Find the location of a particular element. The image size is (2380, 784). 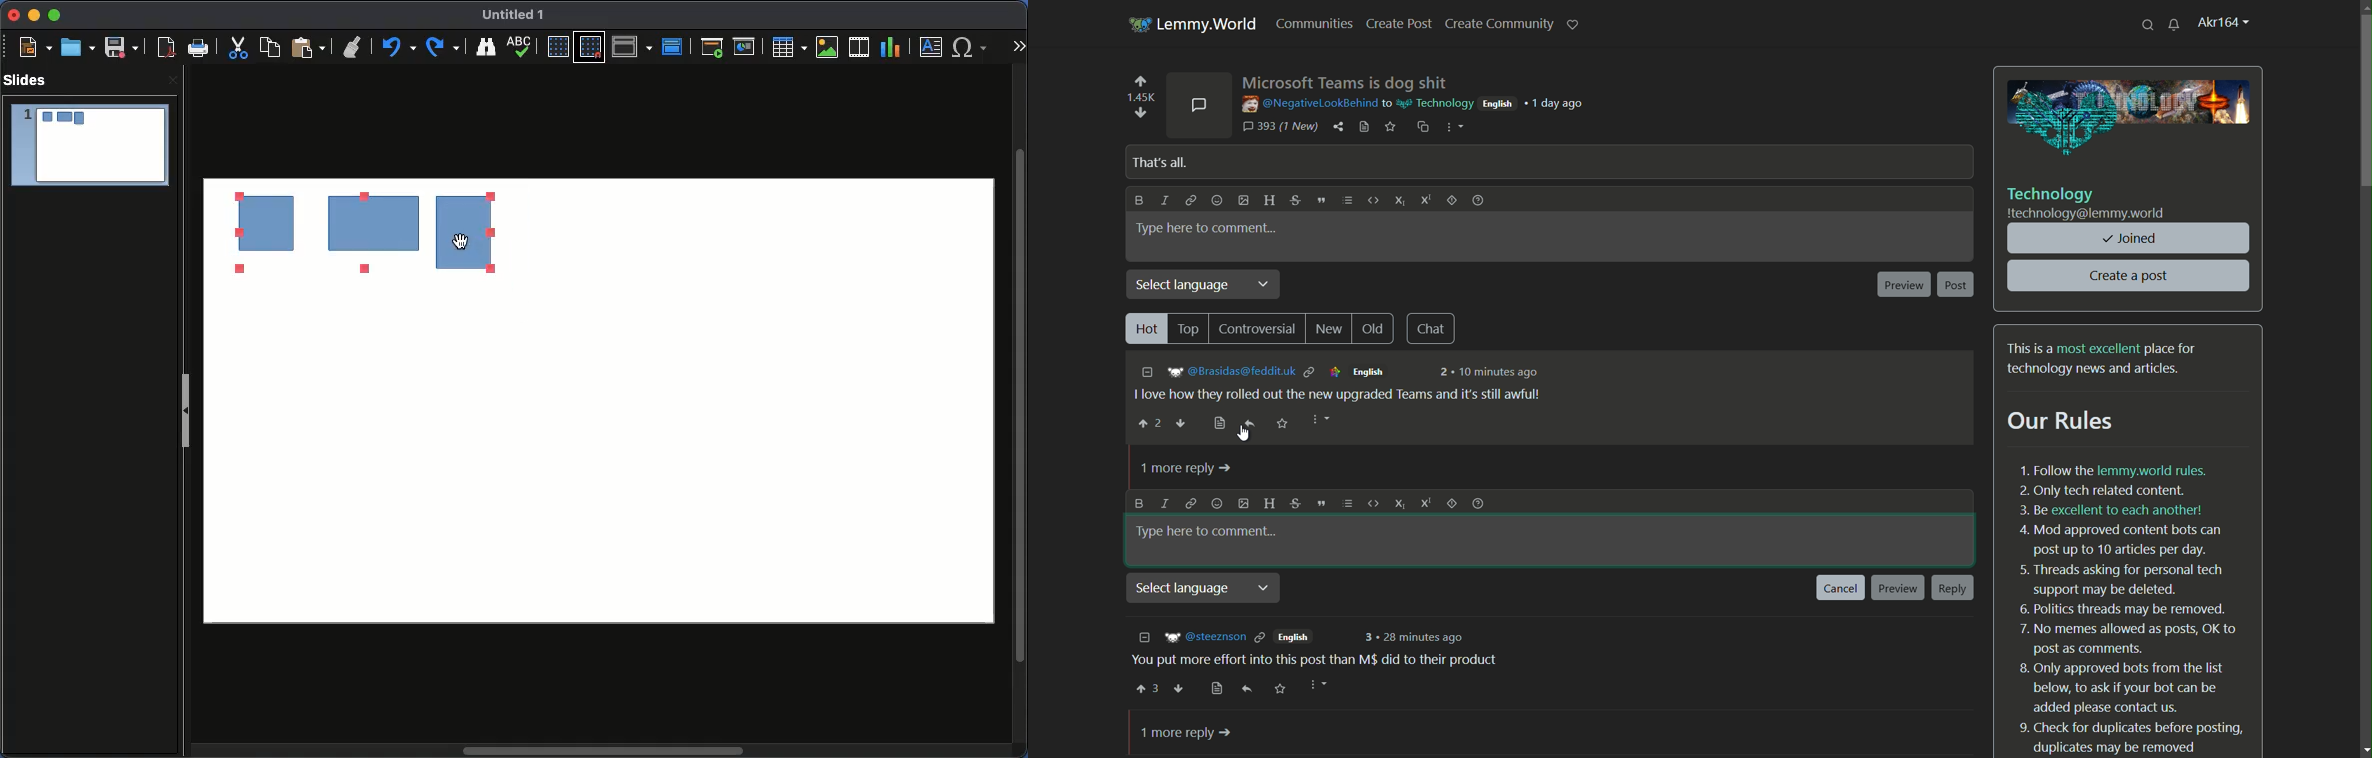

community server name is located at coordinates (2088, 214).